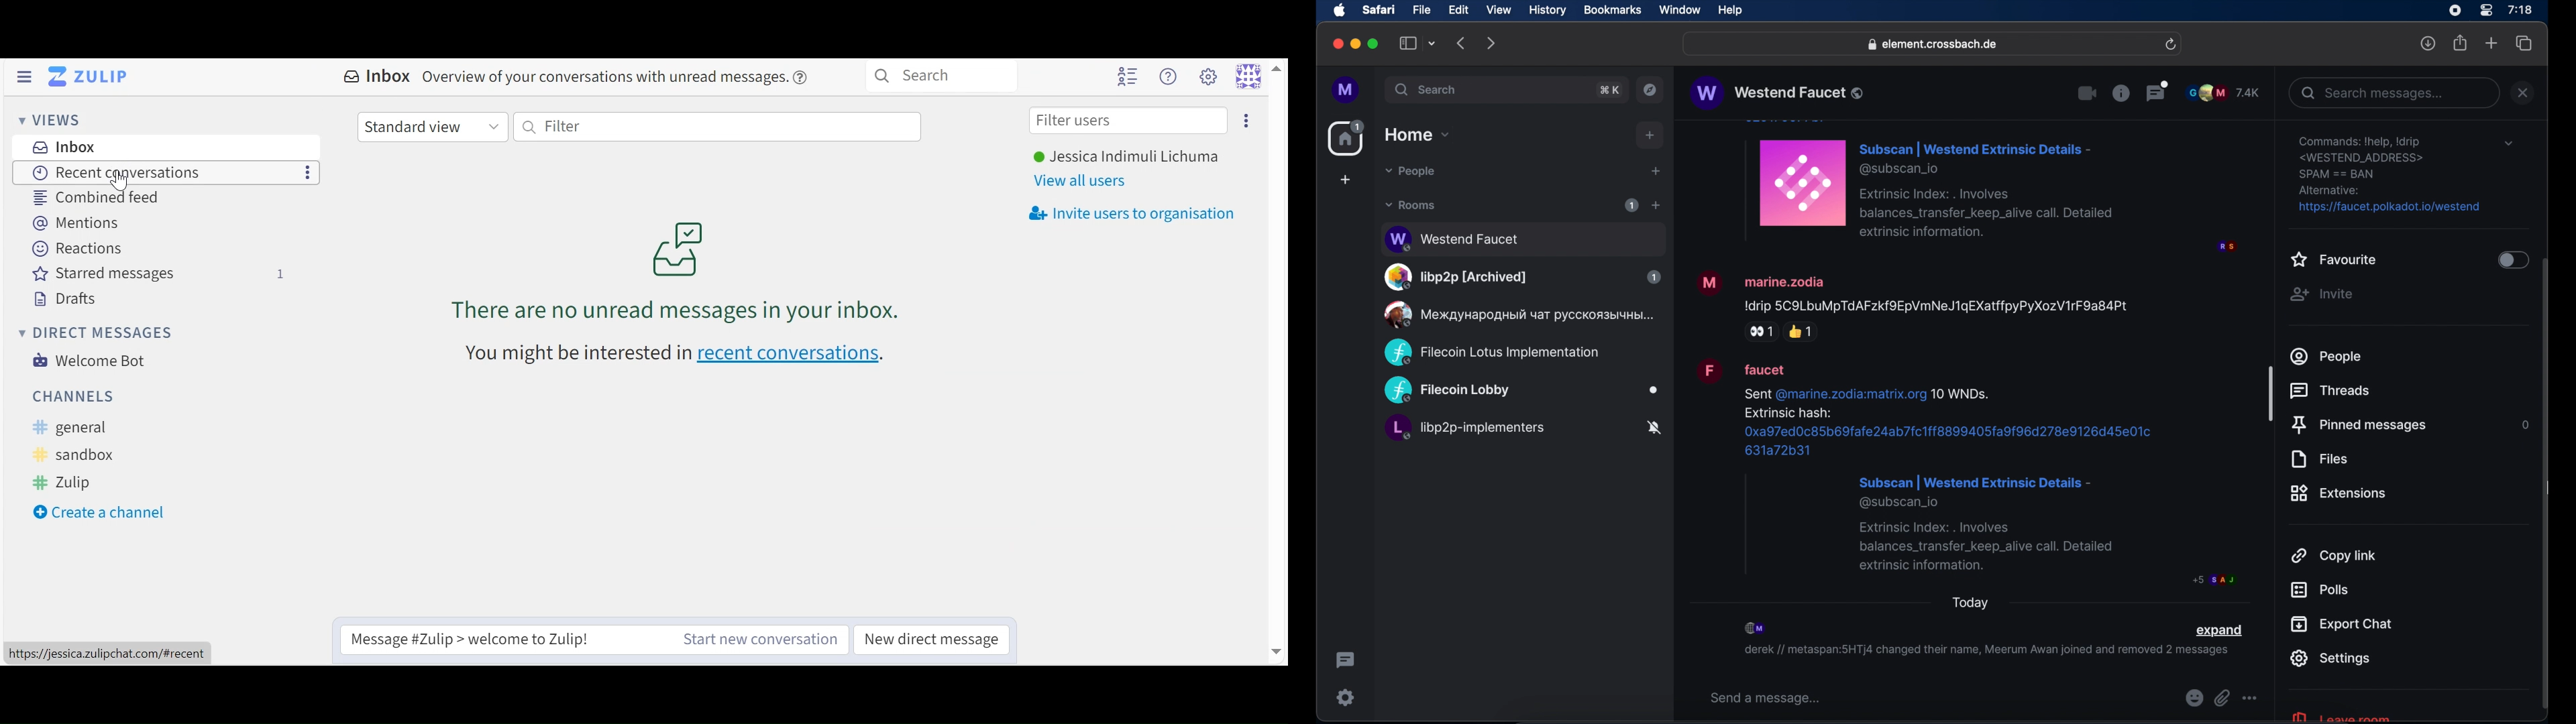 The width and height of the screenshot is (2576, 728). I want to click on file, so click(1421, 10).